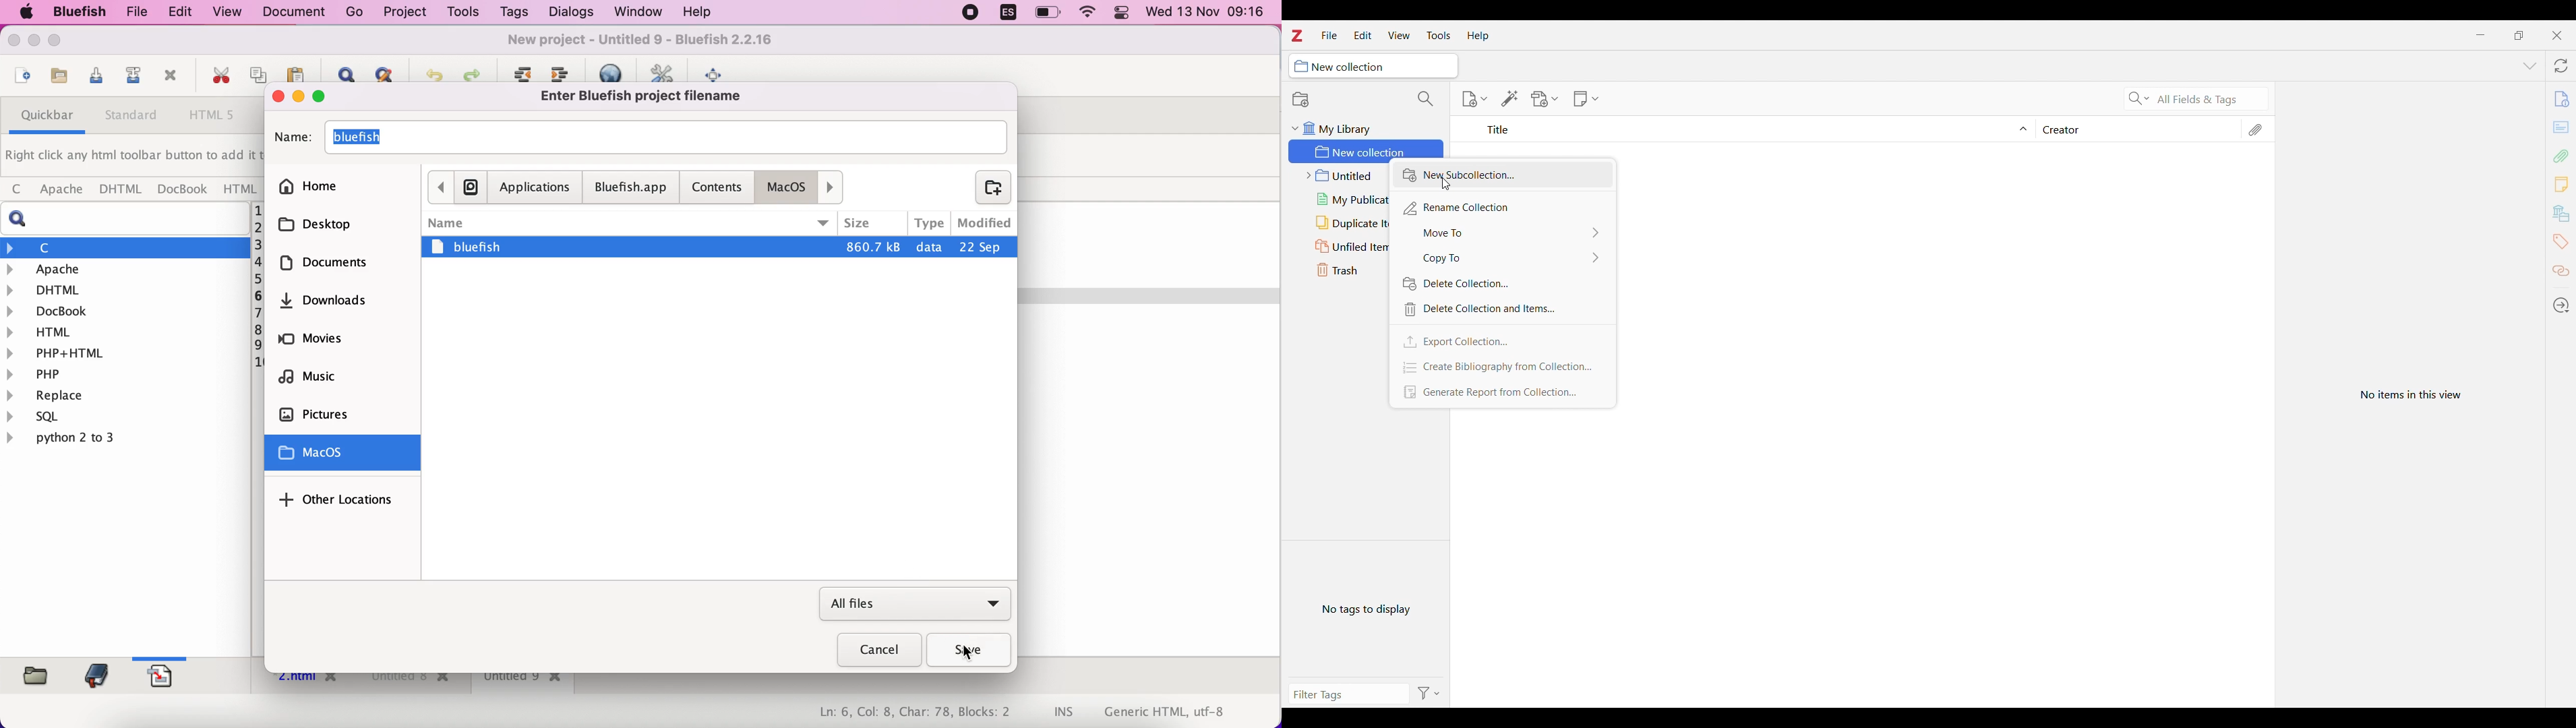 This screenshot has height=728, width=2576. What do you see at coordinates (1500, 340) in the screenshot?
I see `Export collection` at bounding box center [1500, 340].